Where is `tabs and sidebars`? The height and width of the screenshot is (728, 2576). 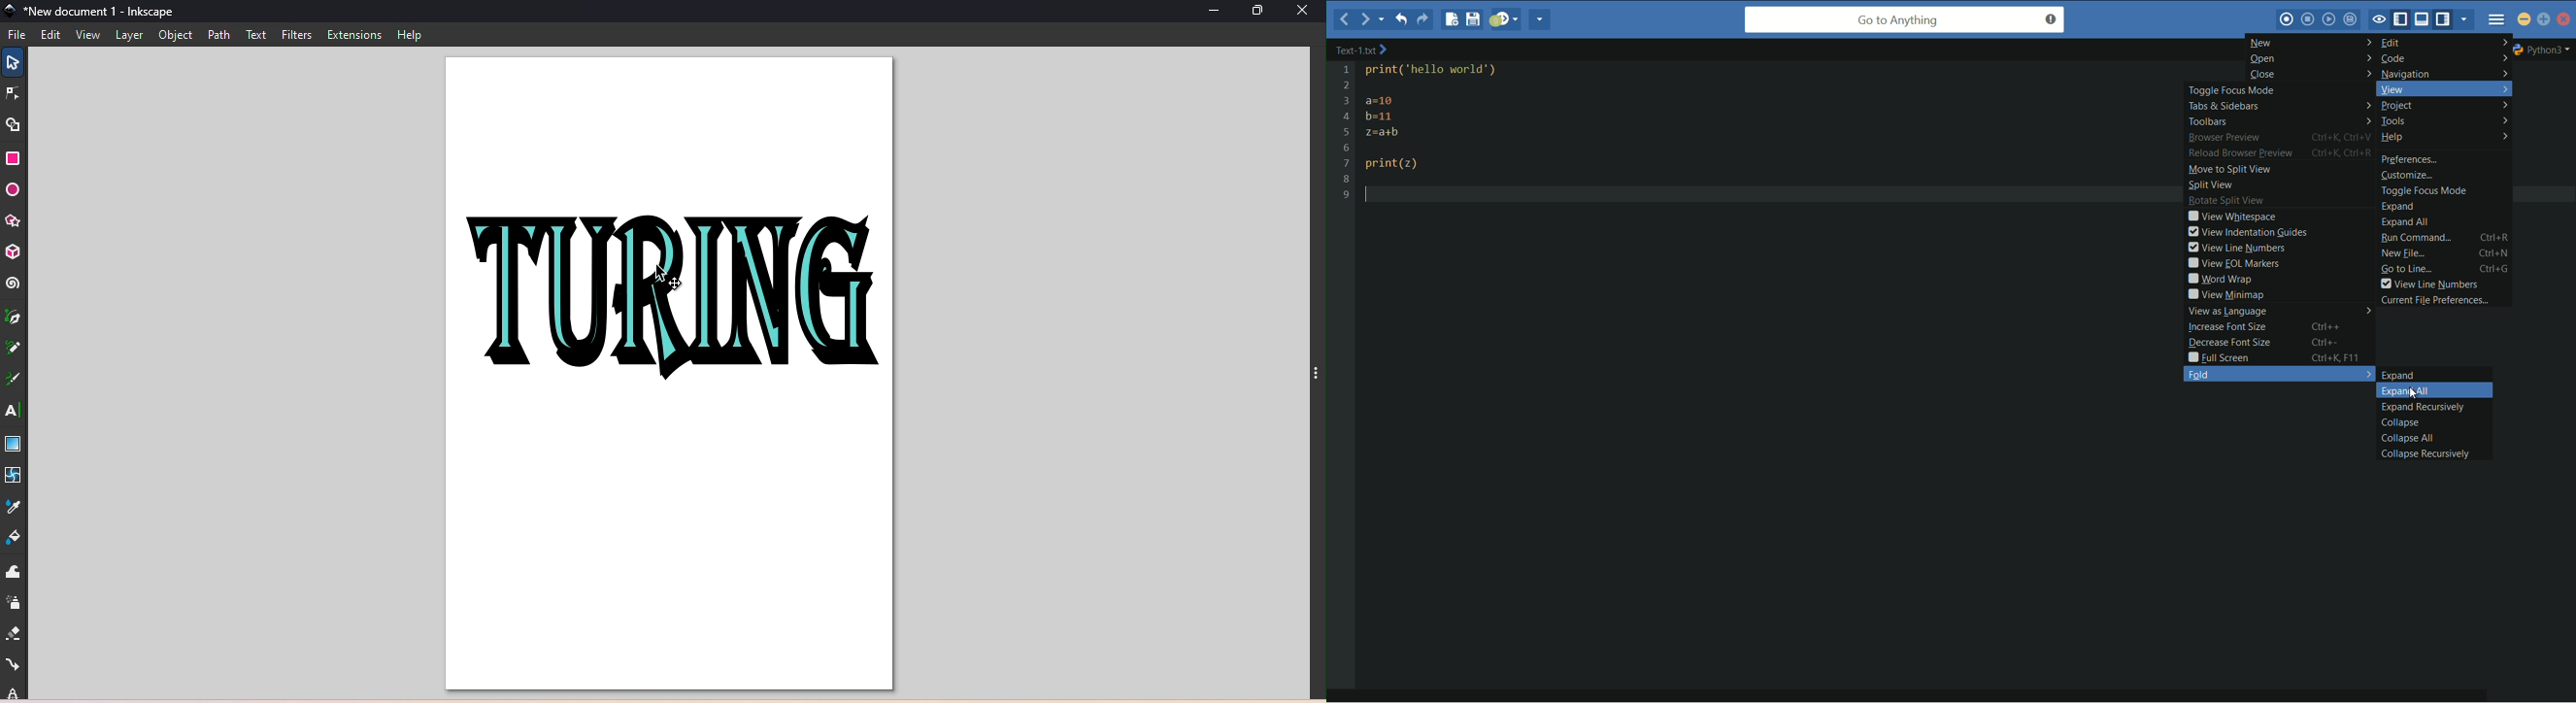
tabs and sidebars is located at coordinates (2281, 107).